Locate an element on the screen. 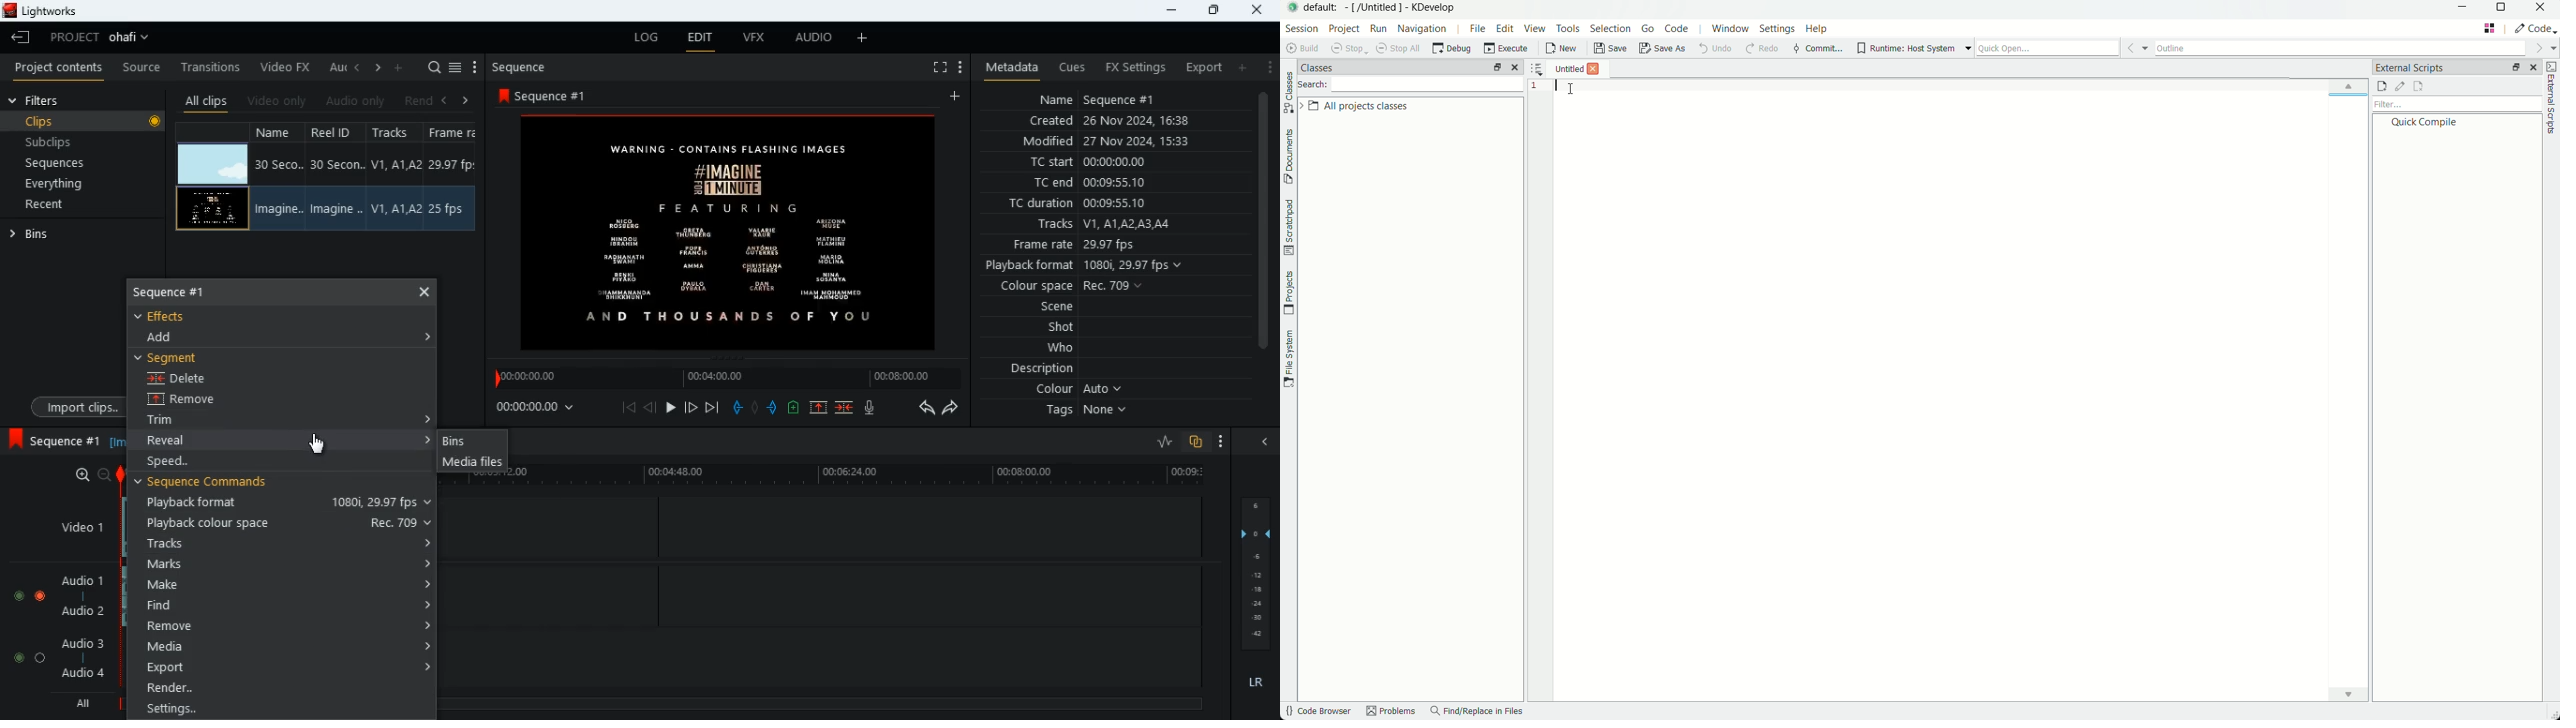 This screenshot has width=2576, height=728. up is located at coordinates (793, 409).